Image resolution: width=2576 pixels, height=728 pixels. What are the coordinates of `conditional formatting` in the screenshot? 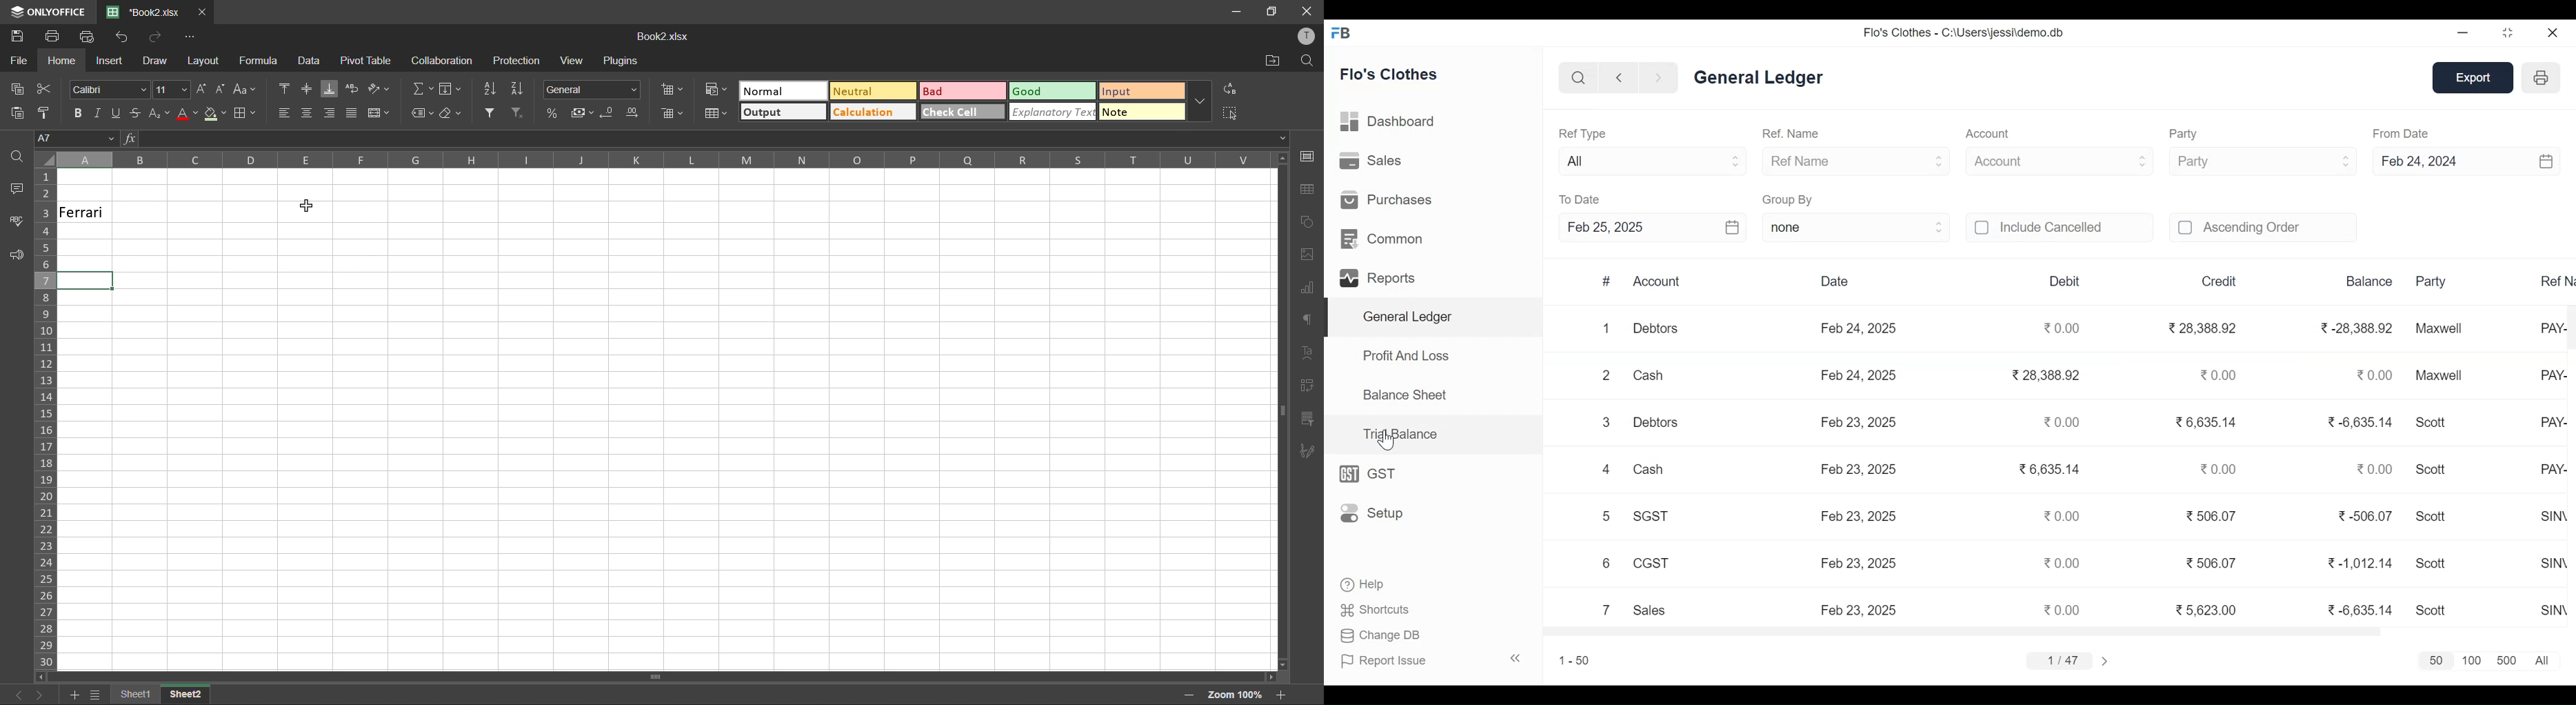 It's located at (717, 89).